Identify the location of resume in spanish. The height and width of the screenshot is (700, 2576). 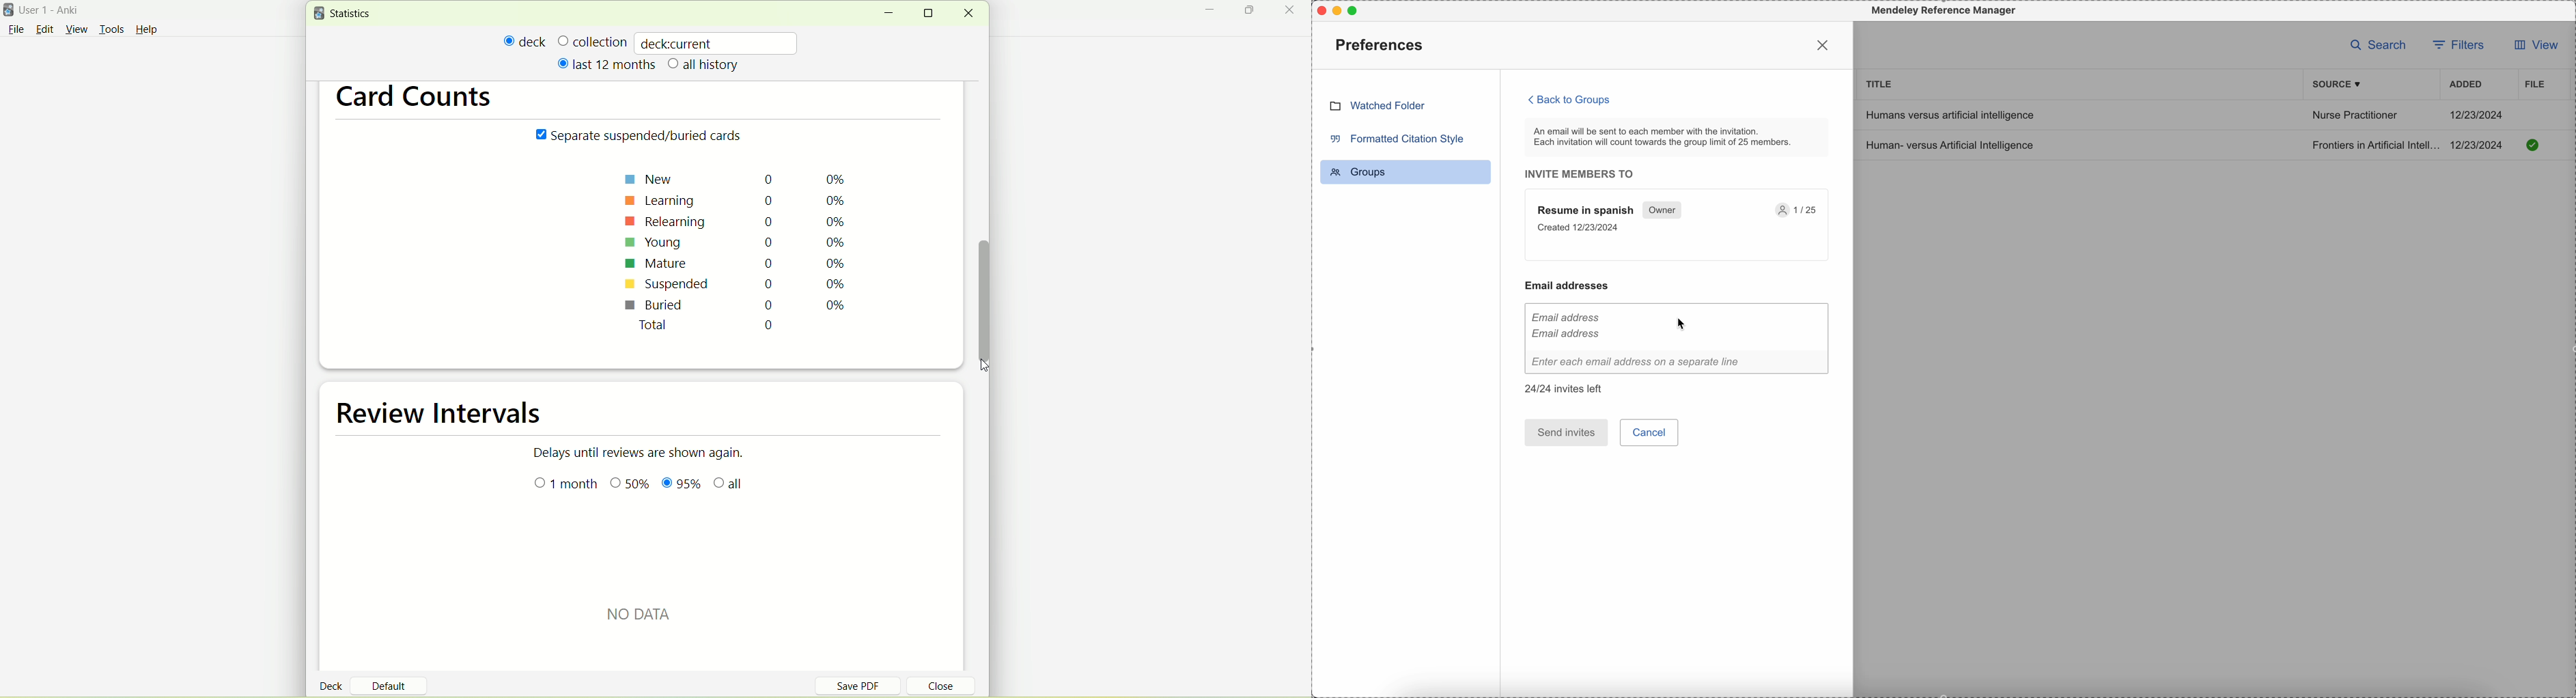
(1678, 226).